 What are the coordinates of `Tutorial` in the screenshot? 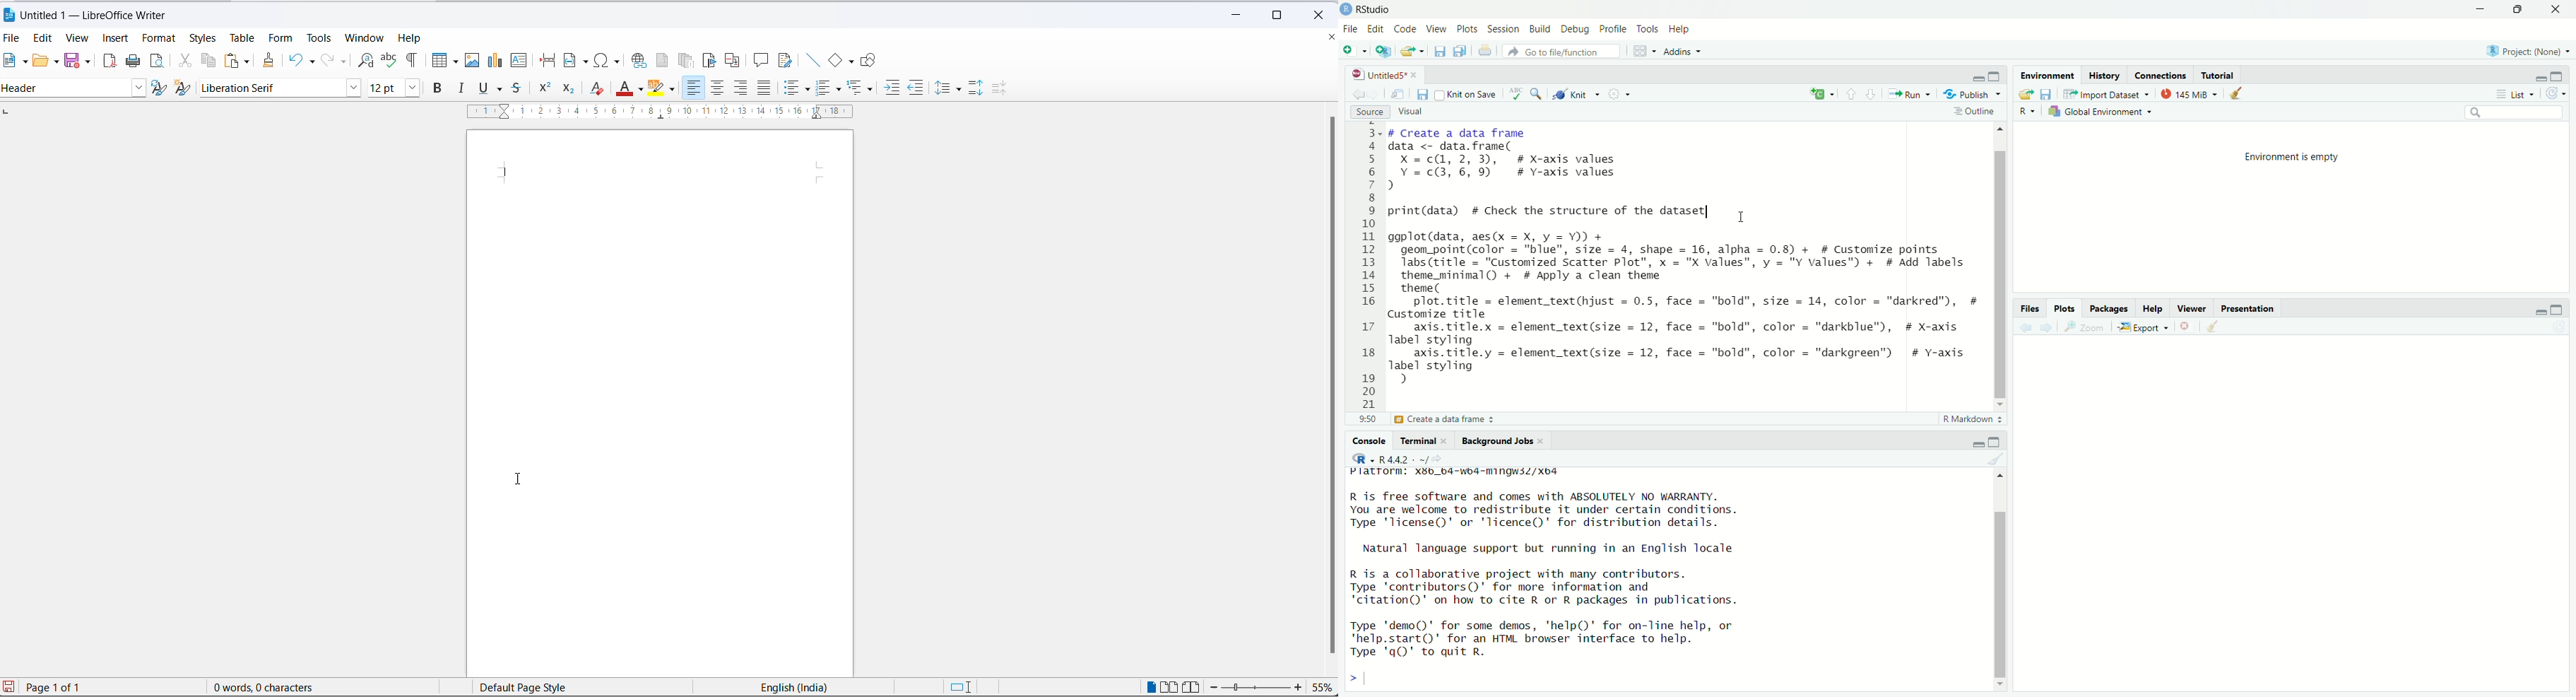 It's located at (2219, 77).